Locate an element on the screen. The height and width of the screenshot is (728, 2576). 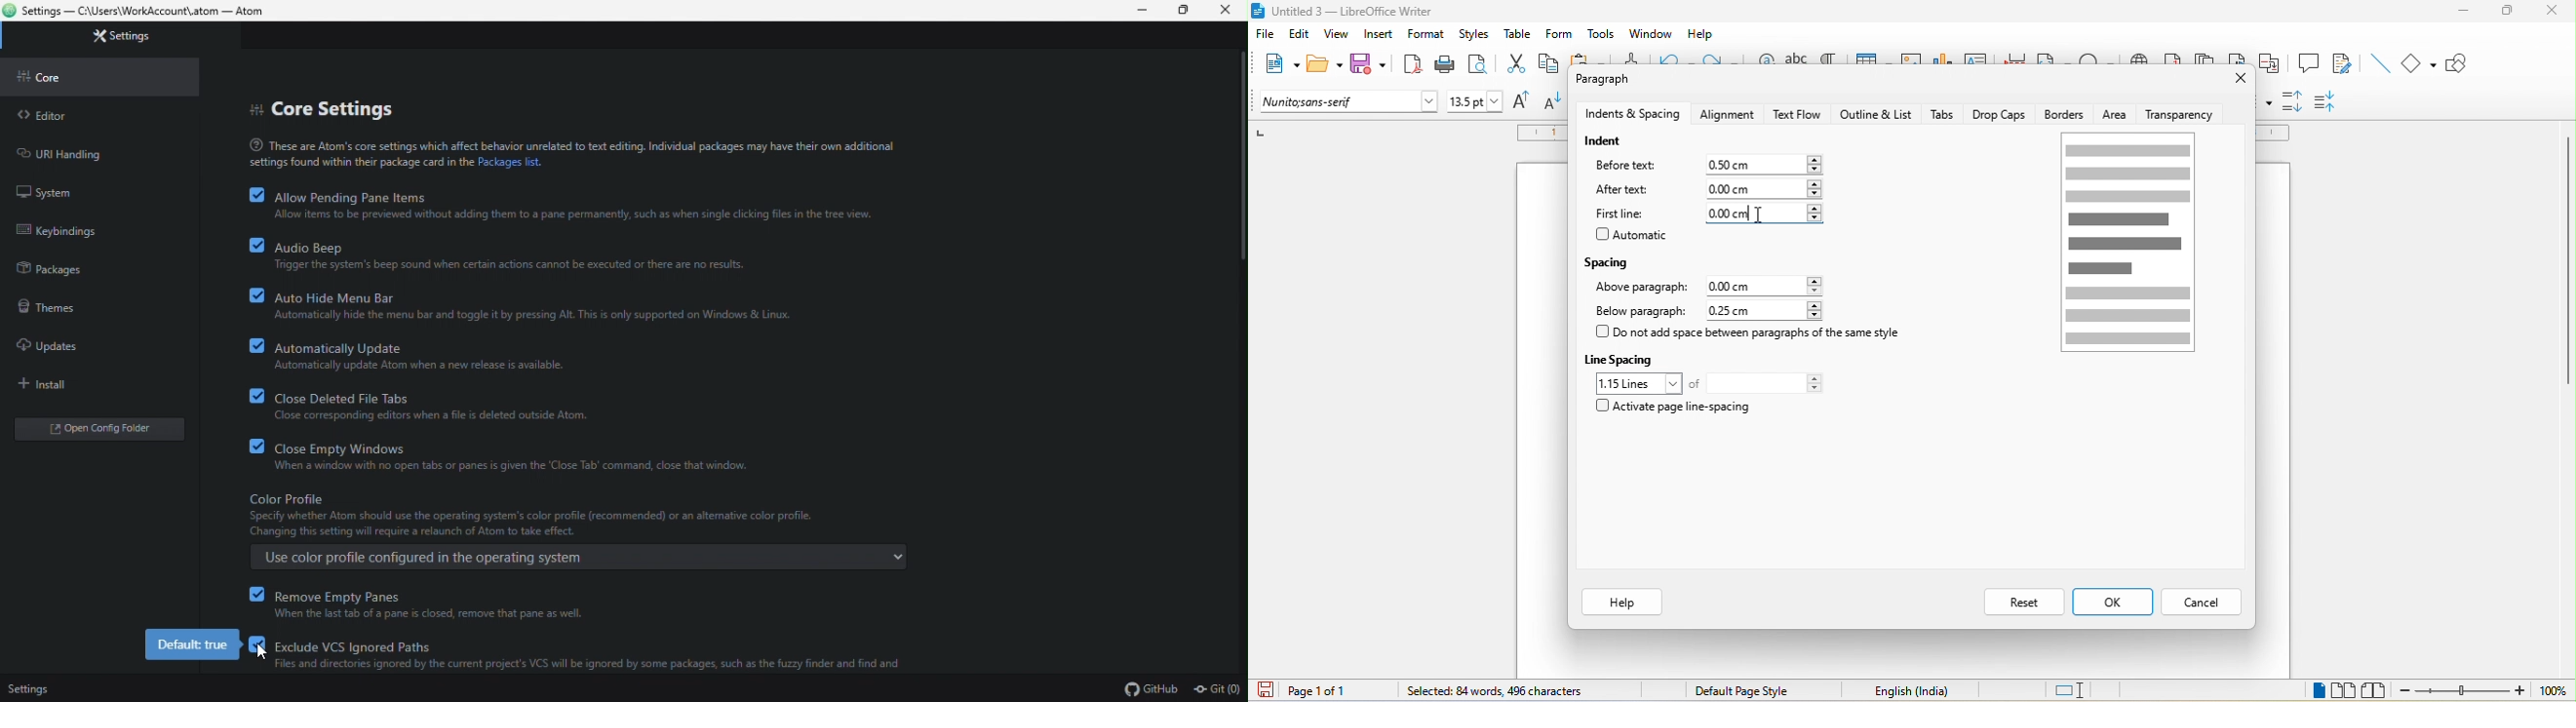
checkbox is located at coordinates (248, 342).